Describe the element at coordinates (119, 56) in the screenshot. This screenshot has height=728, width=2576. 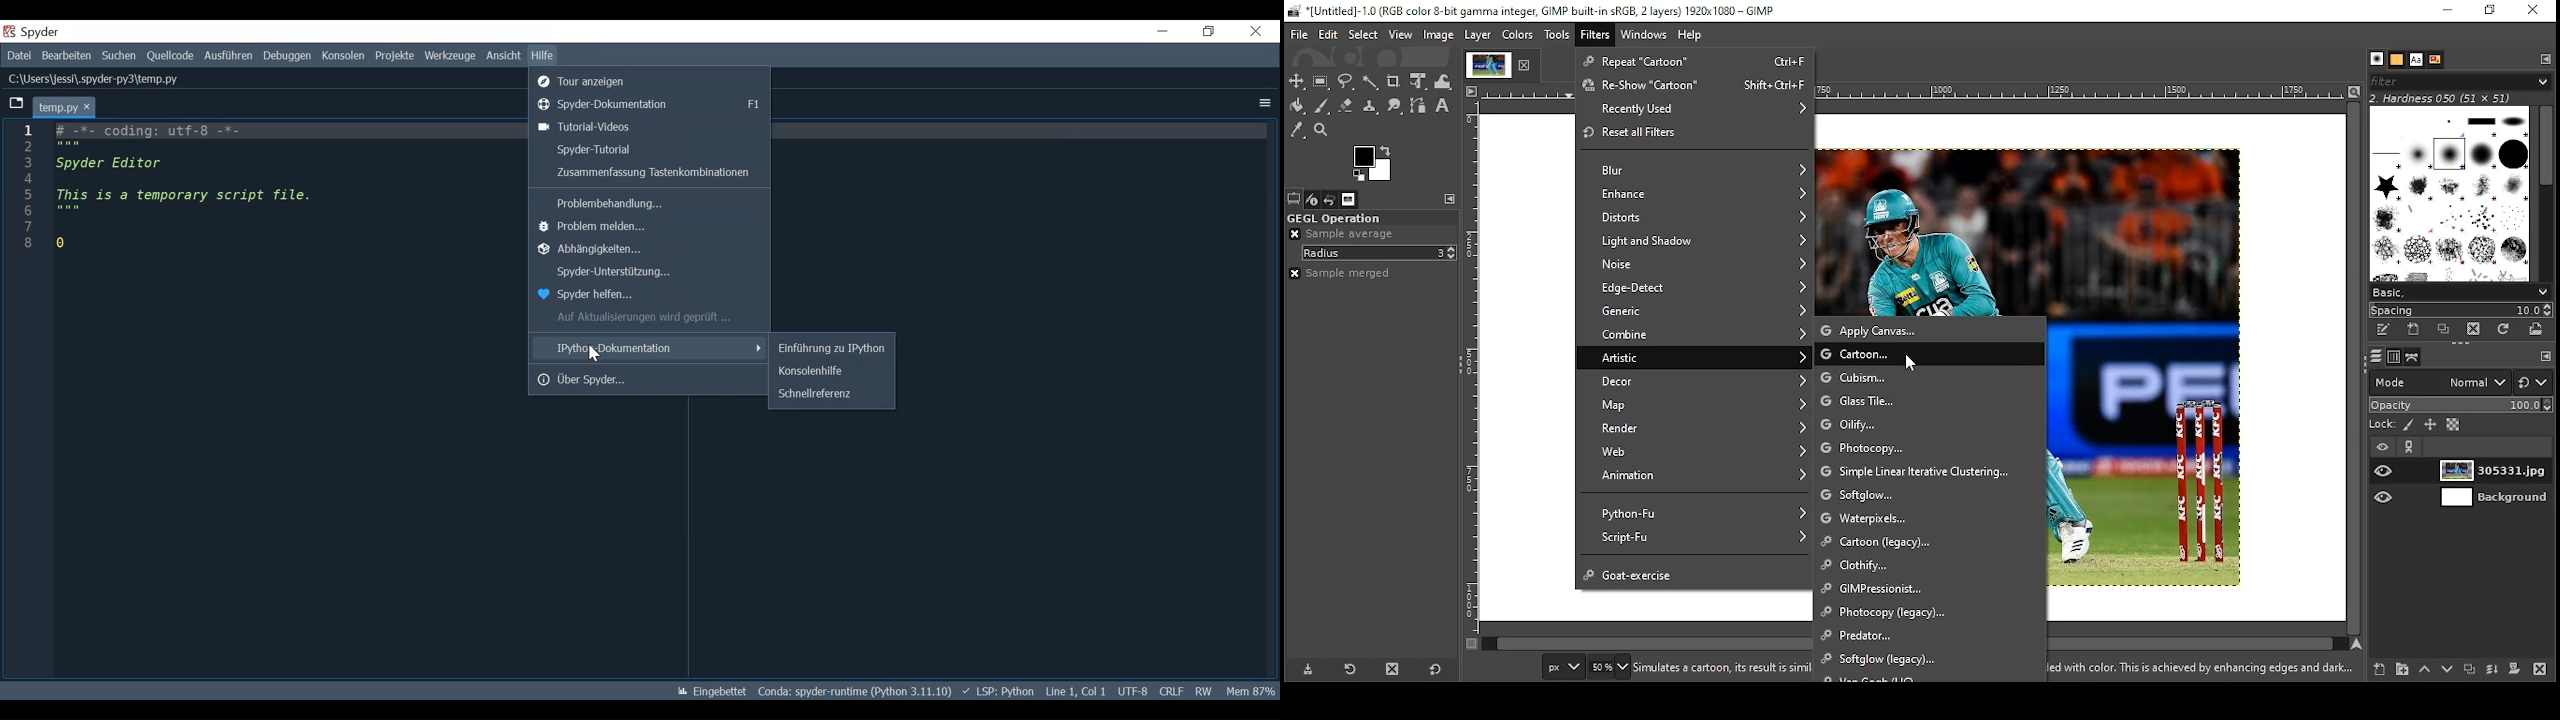
I see `Search` at that location.